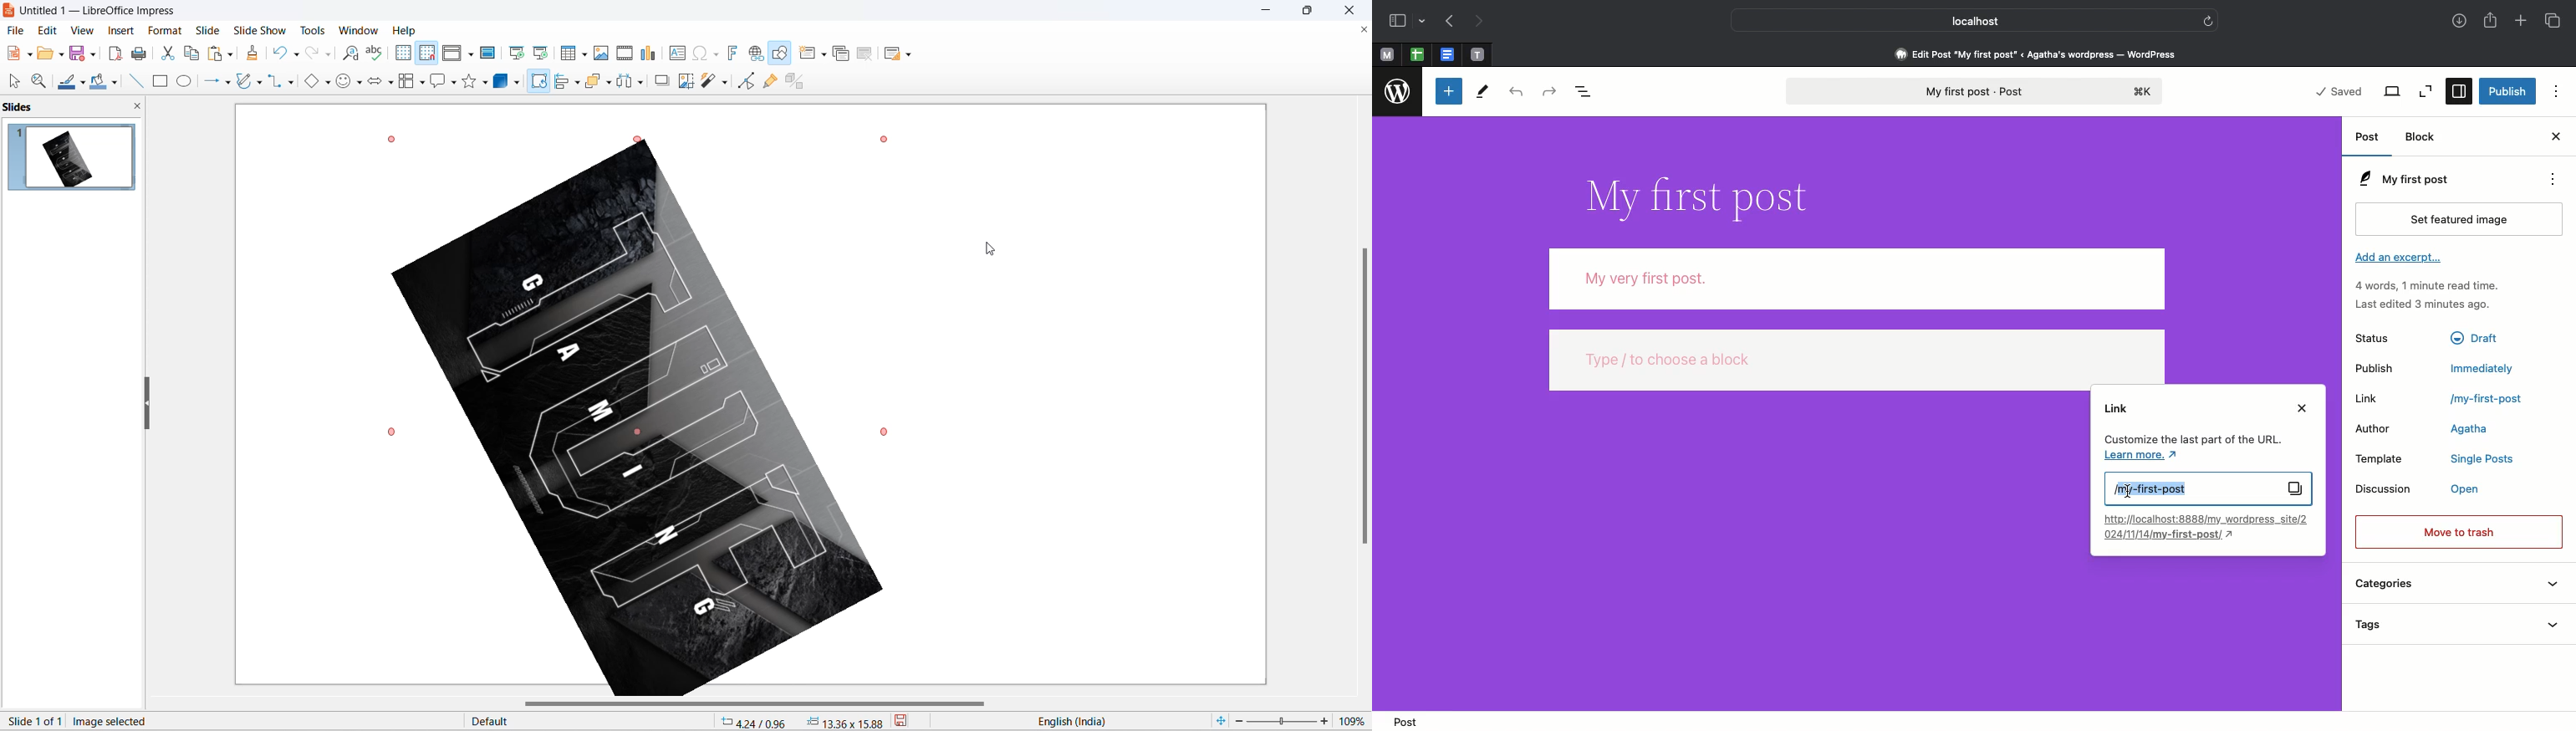 The width and height of the screenshot is (2576, 756). Describe the element at coordinates (144, 54) in the screenshot. I see `print` at that location.